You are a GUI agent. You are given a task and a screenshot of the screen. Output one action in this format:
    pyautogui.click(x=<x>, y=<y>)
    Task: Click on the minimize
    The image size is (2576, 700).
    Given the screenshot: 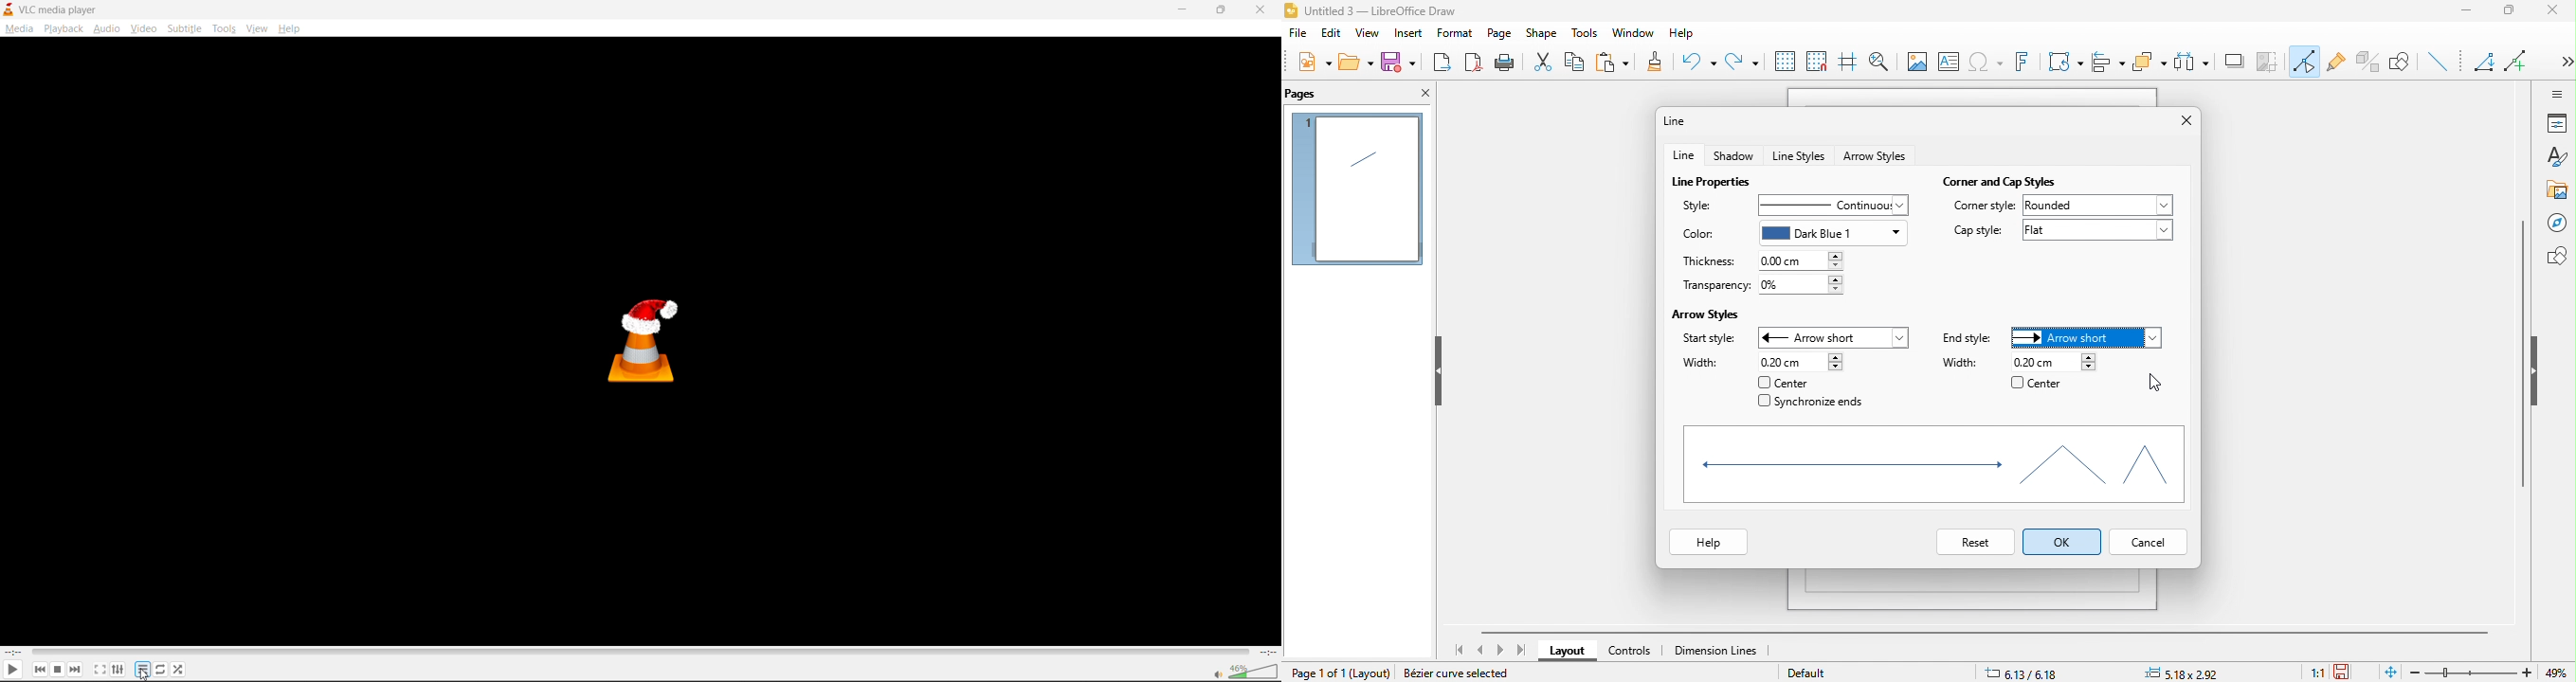 What is the action you would take?
    pyautogui.click(x=2471, y=13)
    